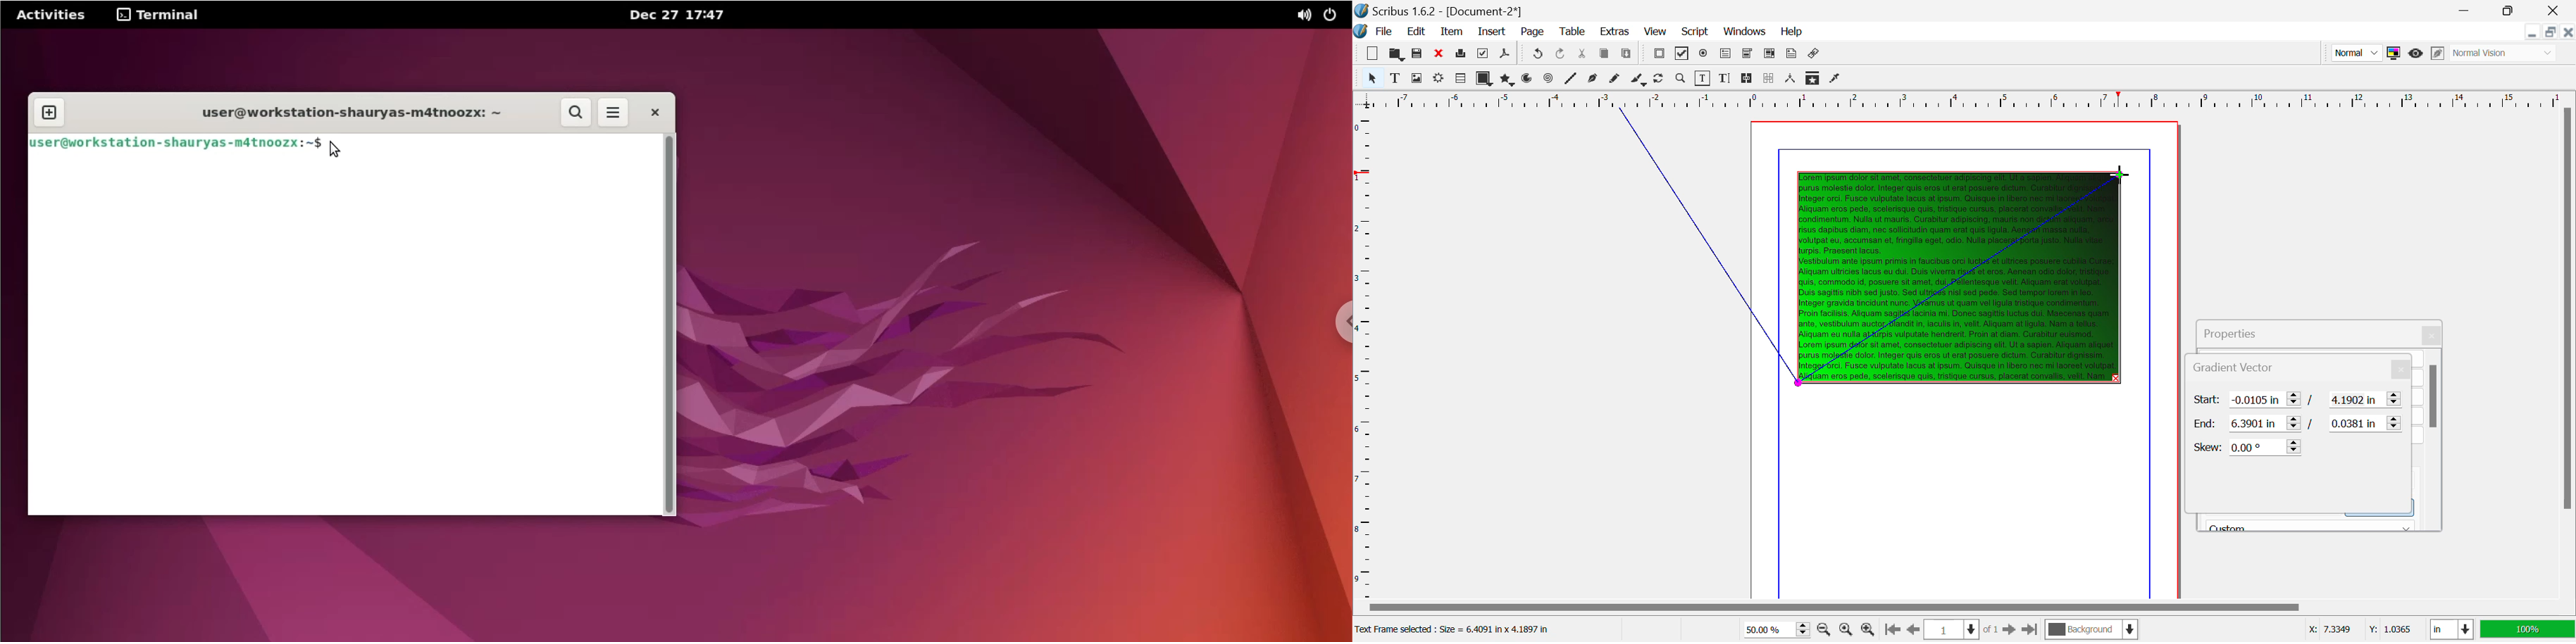 The width and height of the screenshot is (2576, 644). I want to click on Edit, so click(1414, 32).